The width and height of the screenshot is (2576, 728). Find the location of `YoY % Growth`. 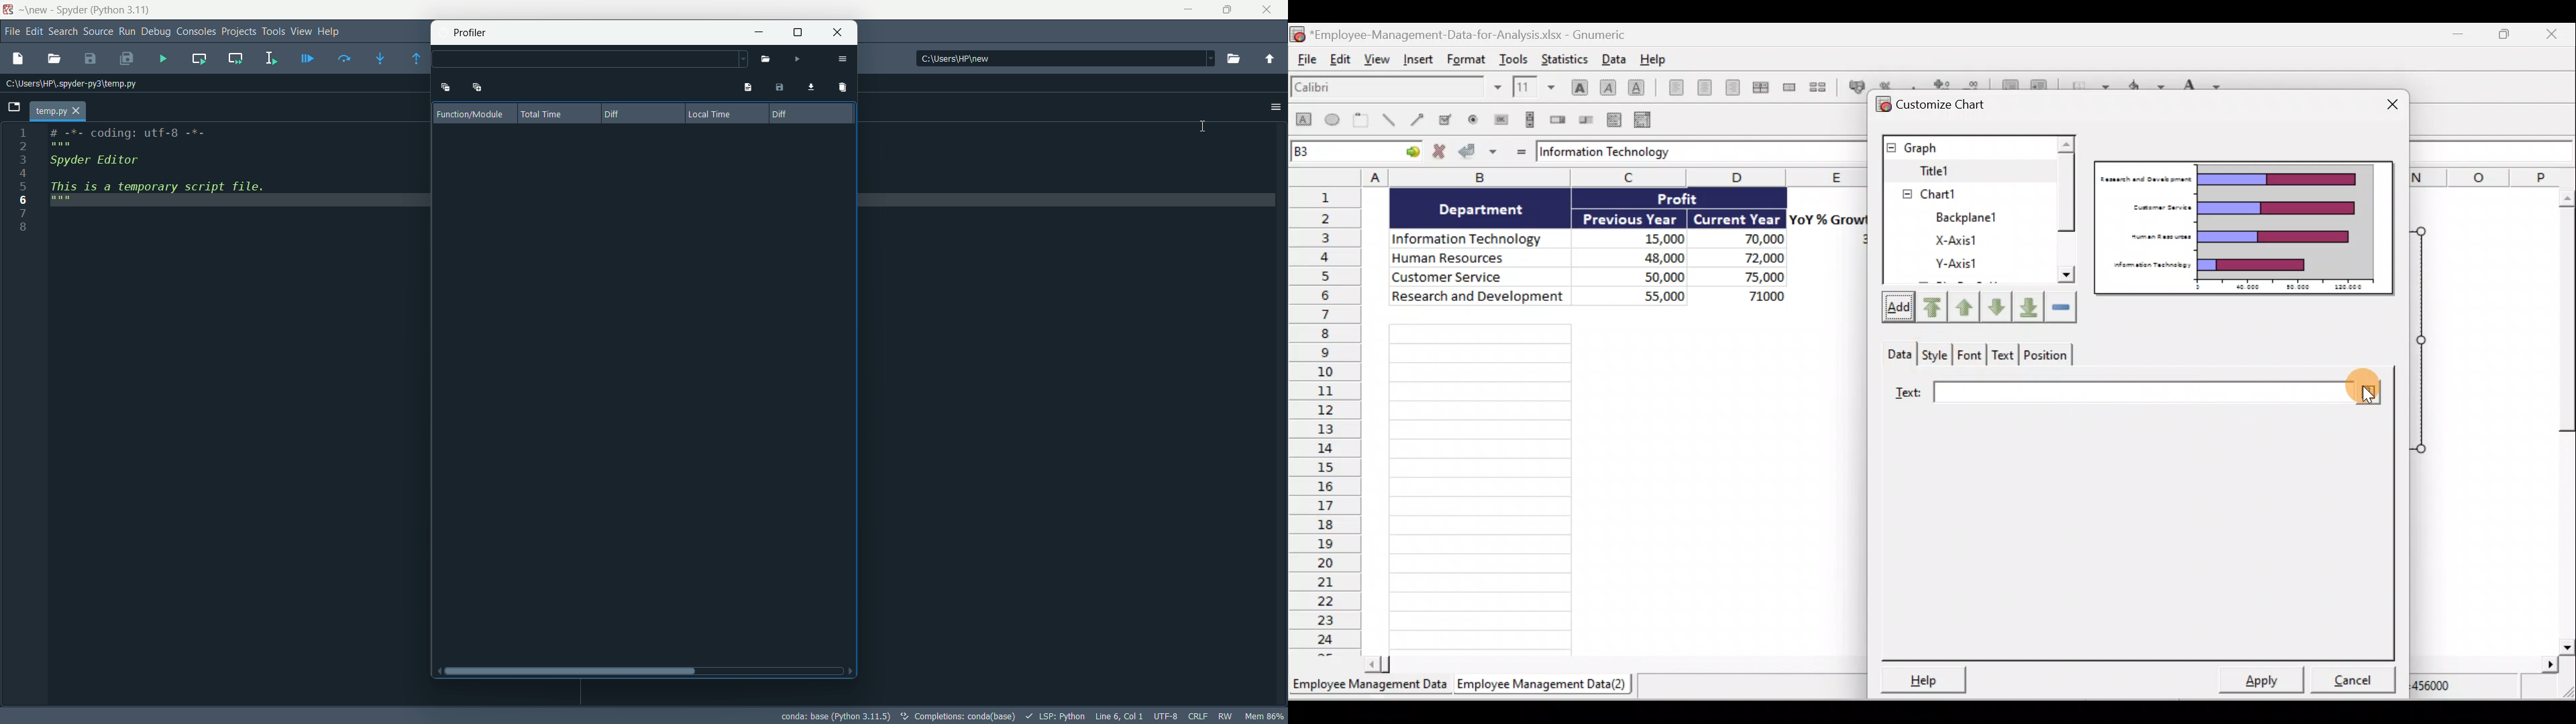

YoY % Growth is located at coordinates (1829, 219).